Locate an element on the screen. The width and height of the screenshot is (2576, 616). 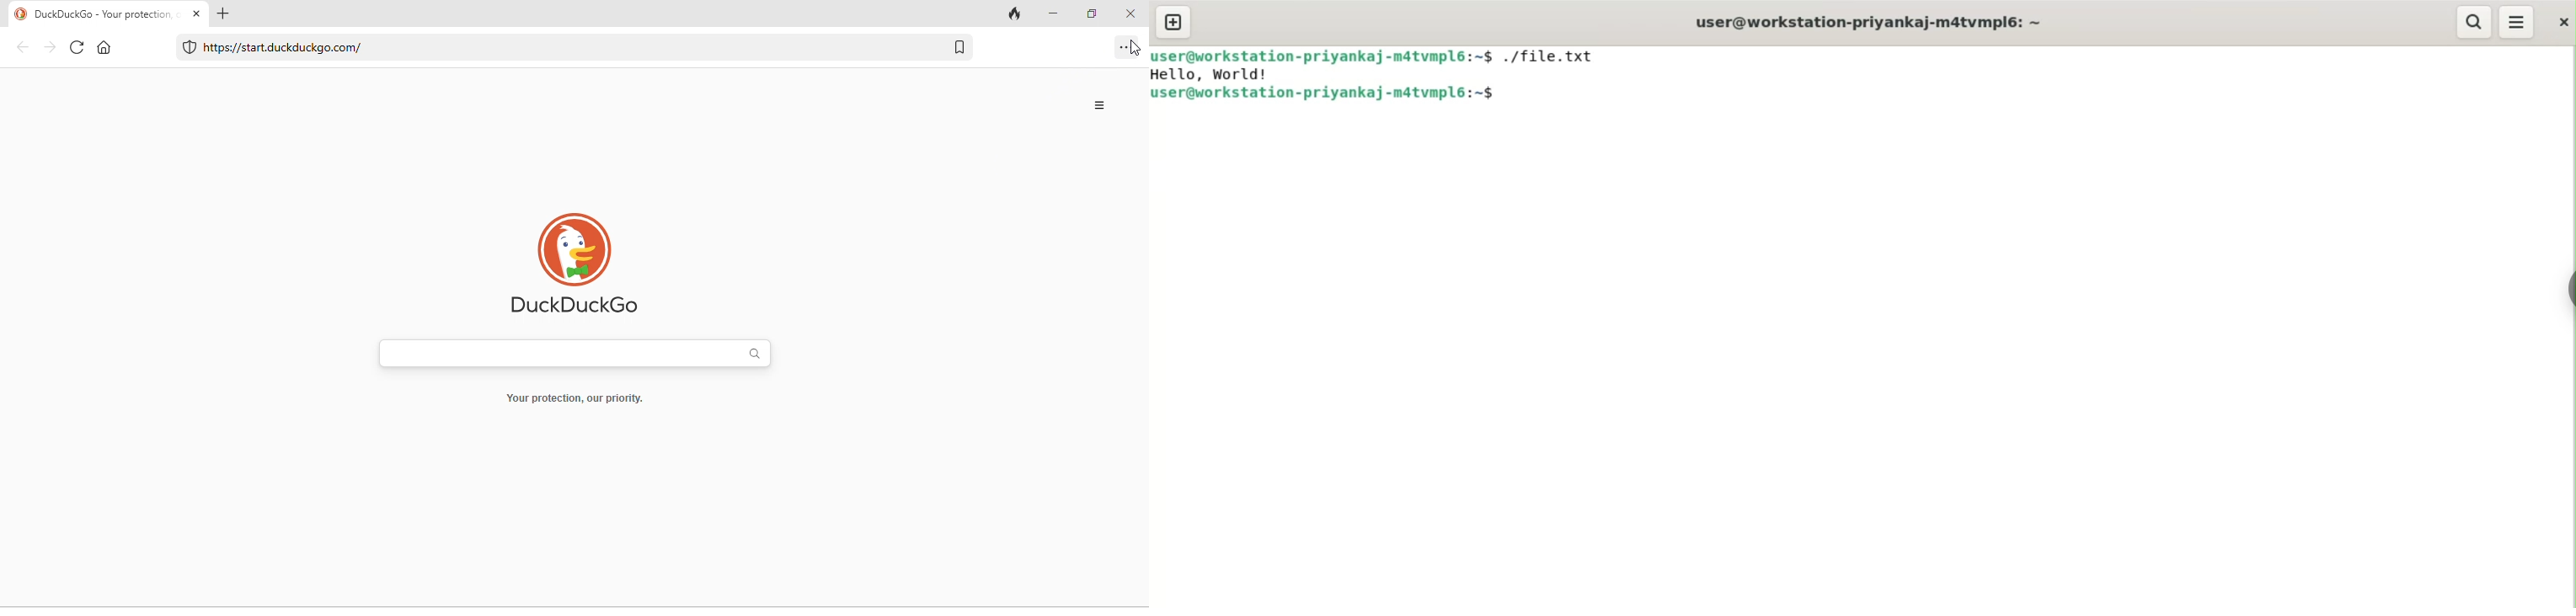
home is located at coordinates (104, 47).